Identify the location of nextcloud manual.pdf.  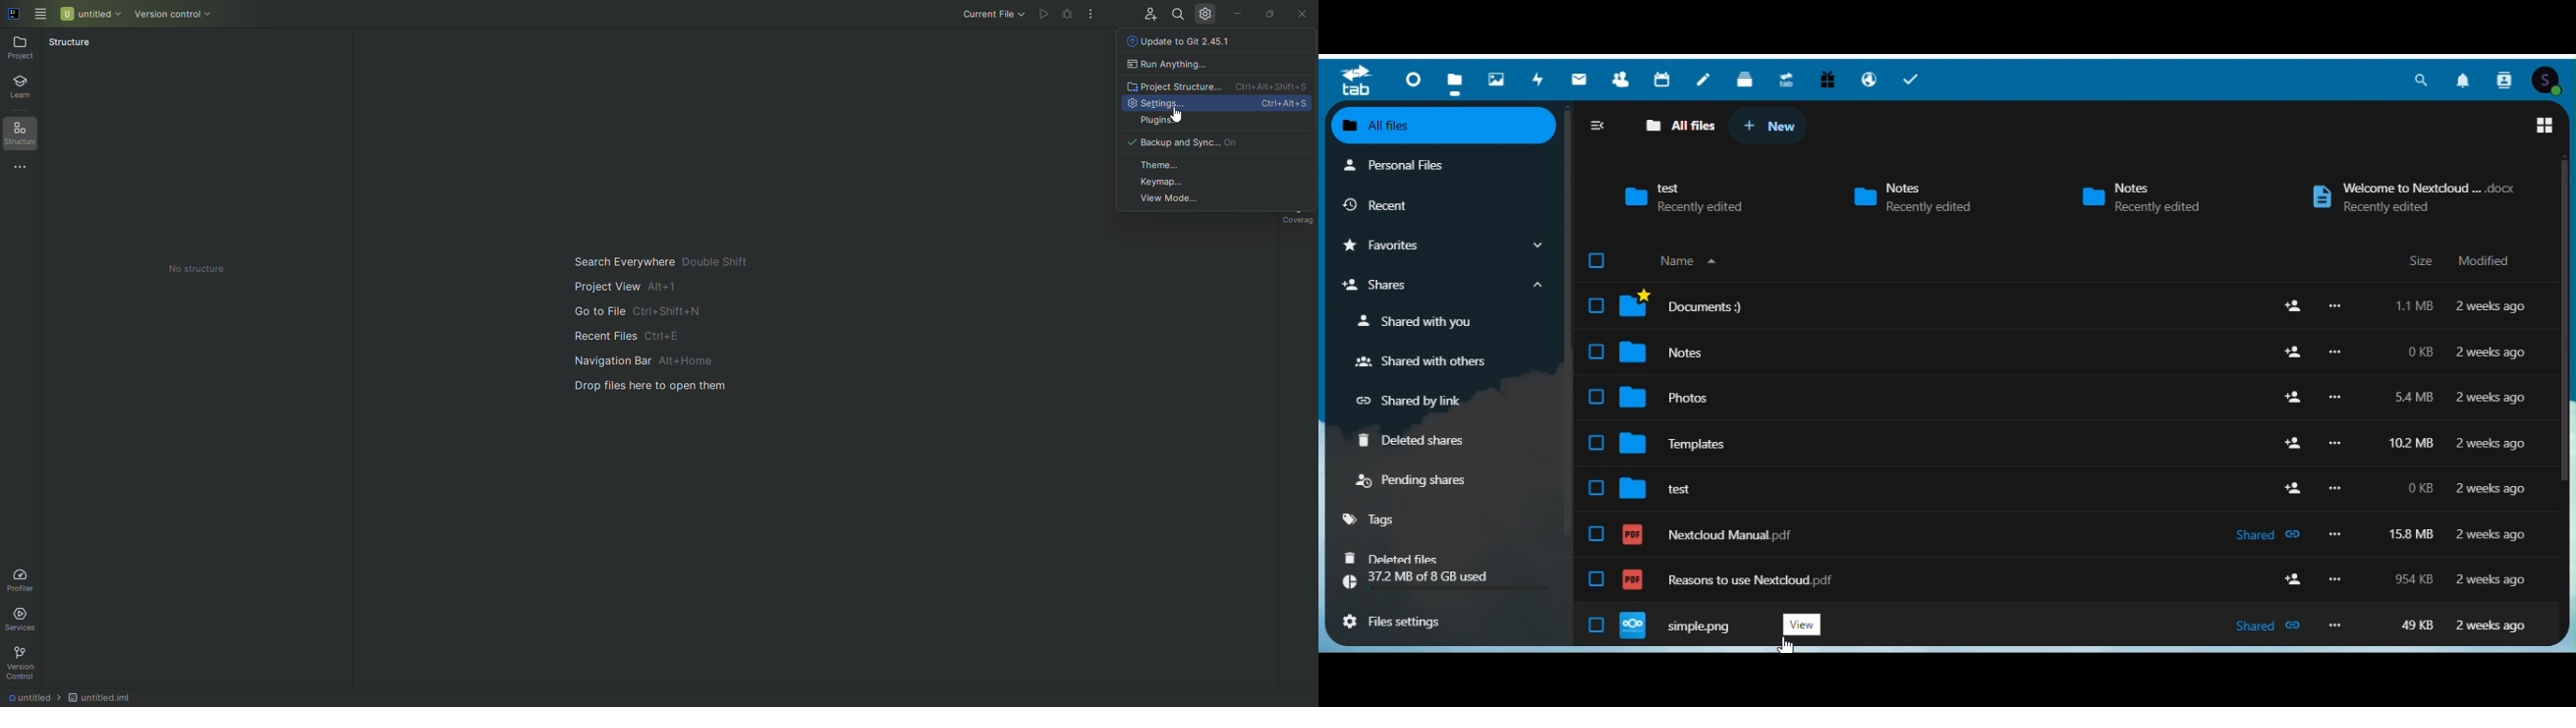
(1708, 534).